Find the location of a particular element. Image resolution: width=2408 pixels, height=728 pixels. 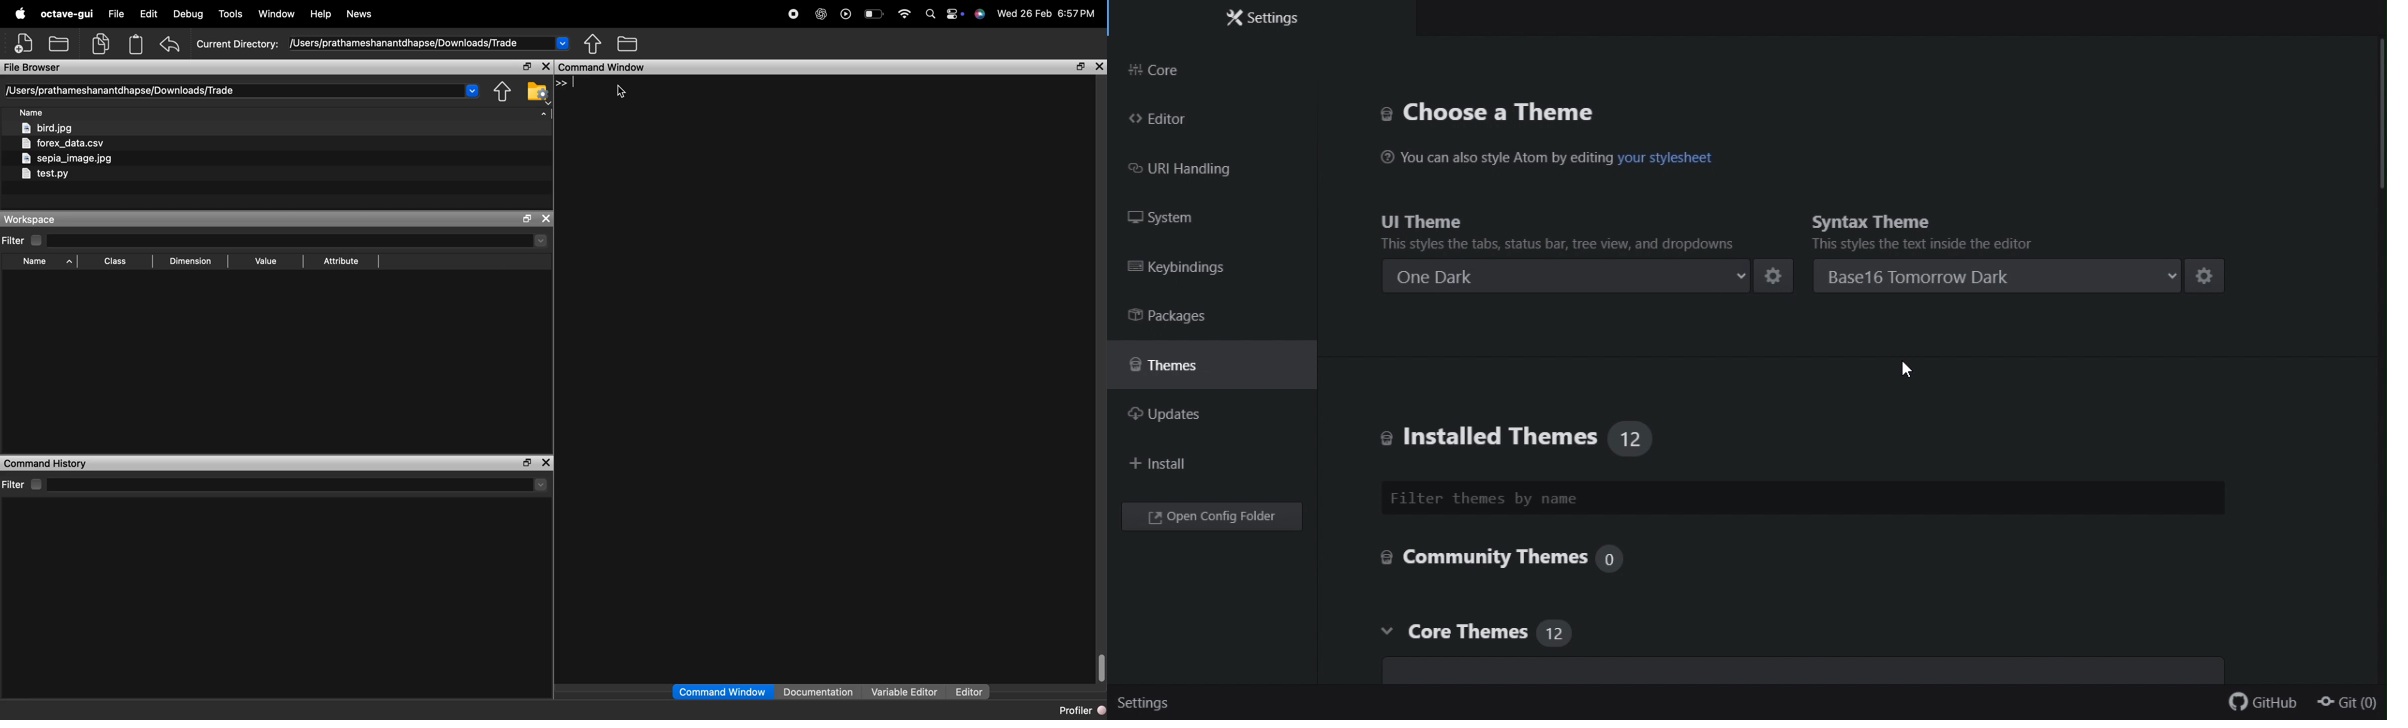

close is located at coordinates (1100, 67).